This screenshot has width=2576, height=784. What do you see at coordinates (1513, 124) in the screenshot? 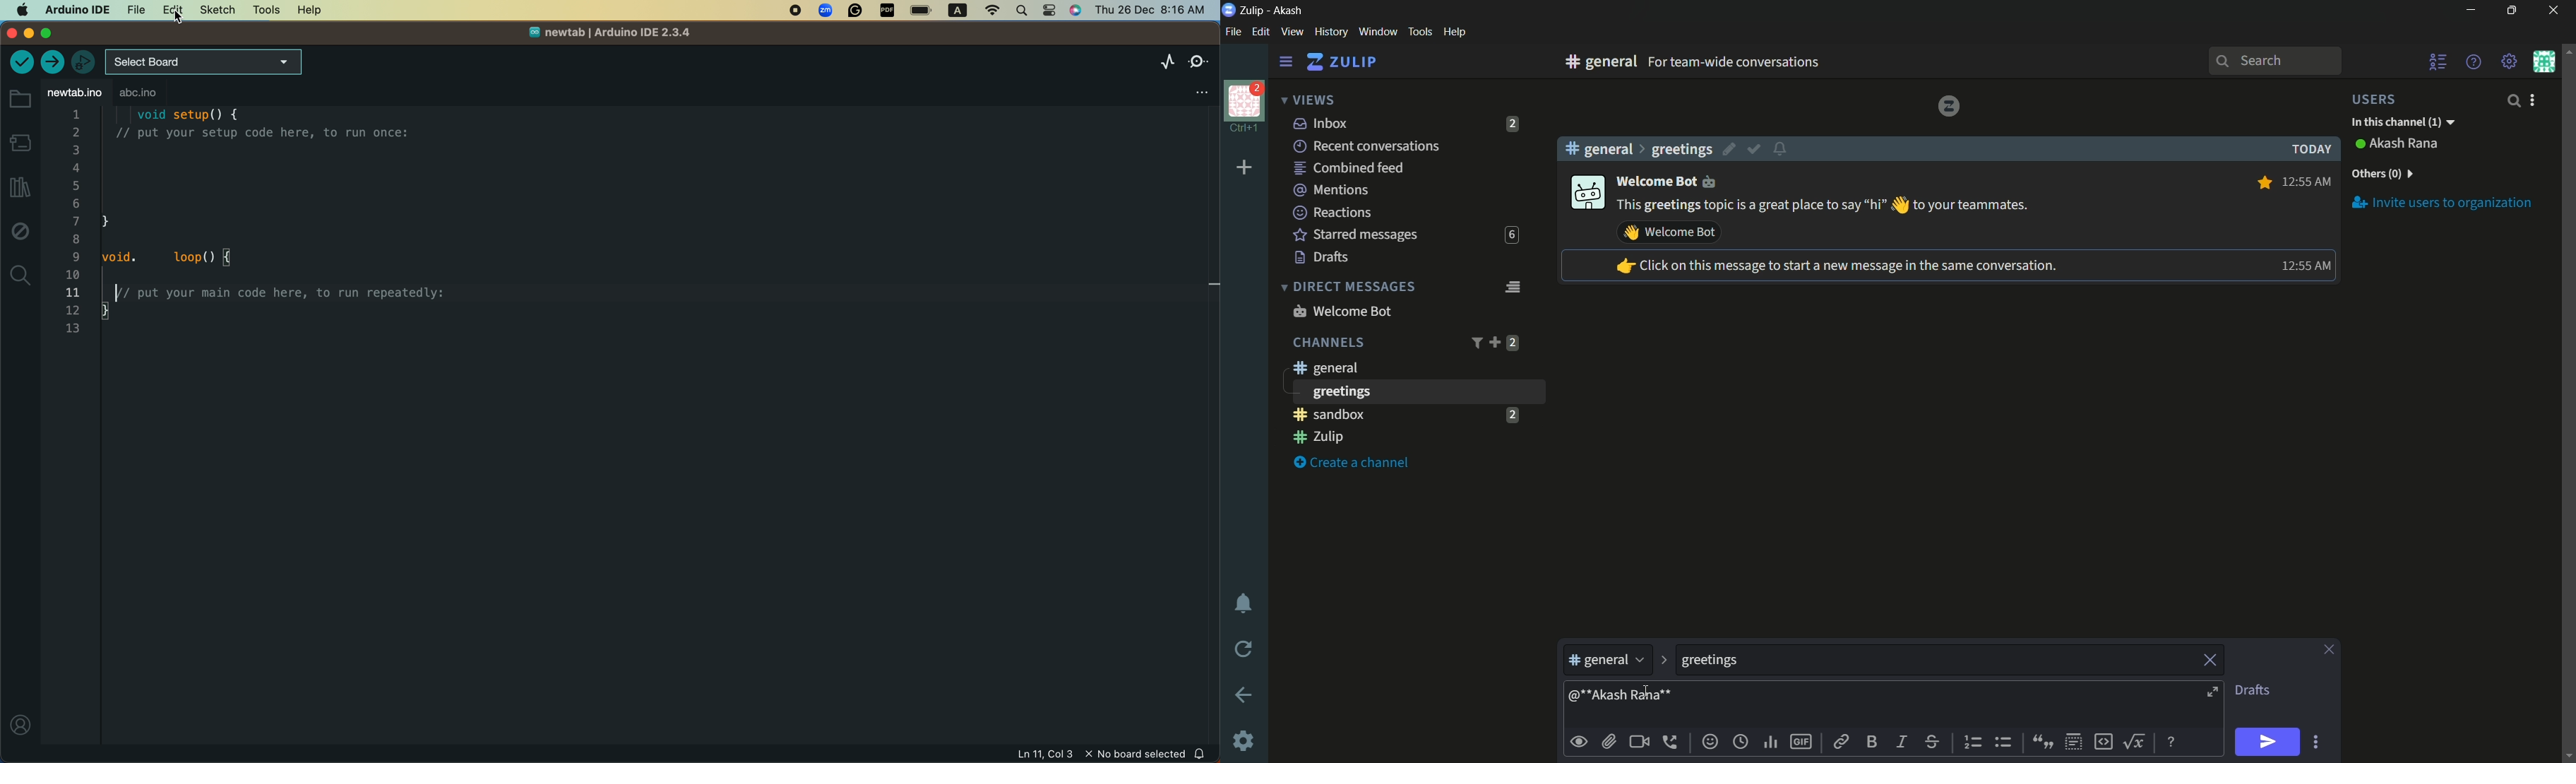
I see `2 unread messages` at bounding box center [1513, 124].